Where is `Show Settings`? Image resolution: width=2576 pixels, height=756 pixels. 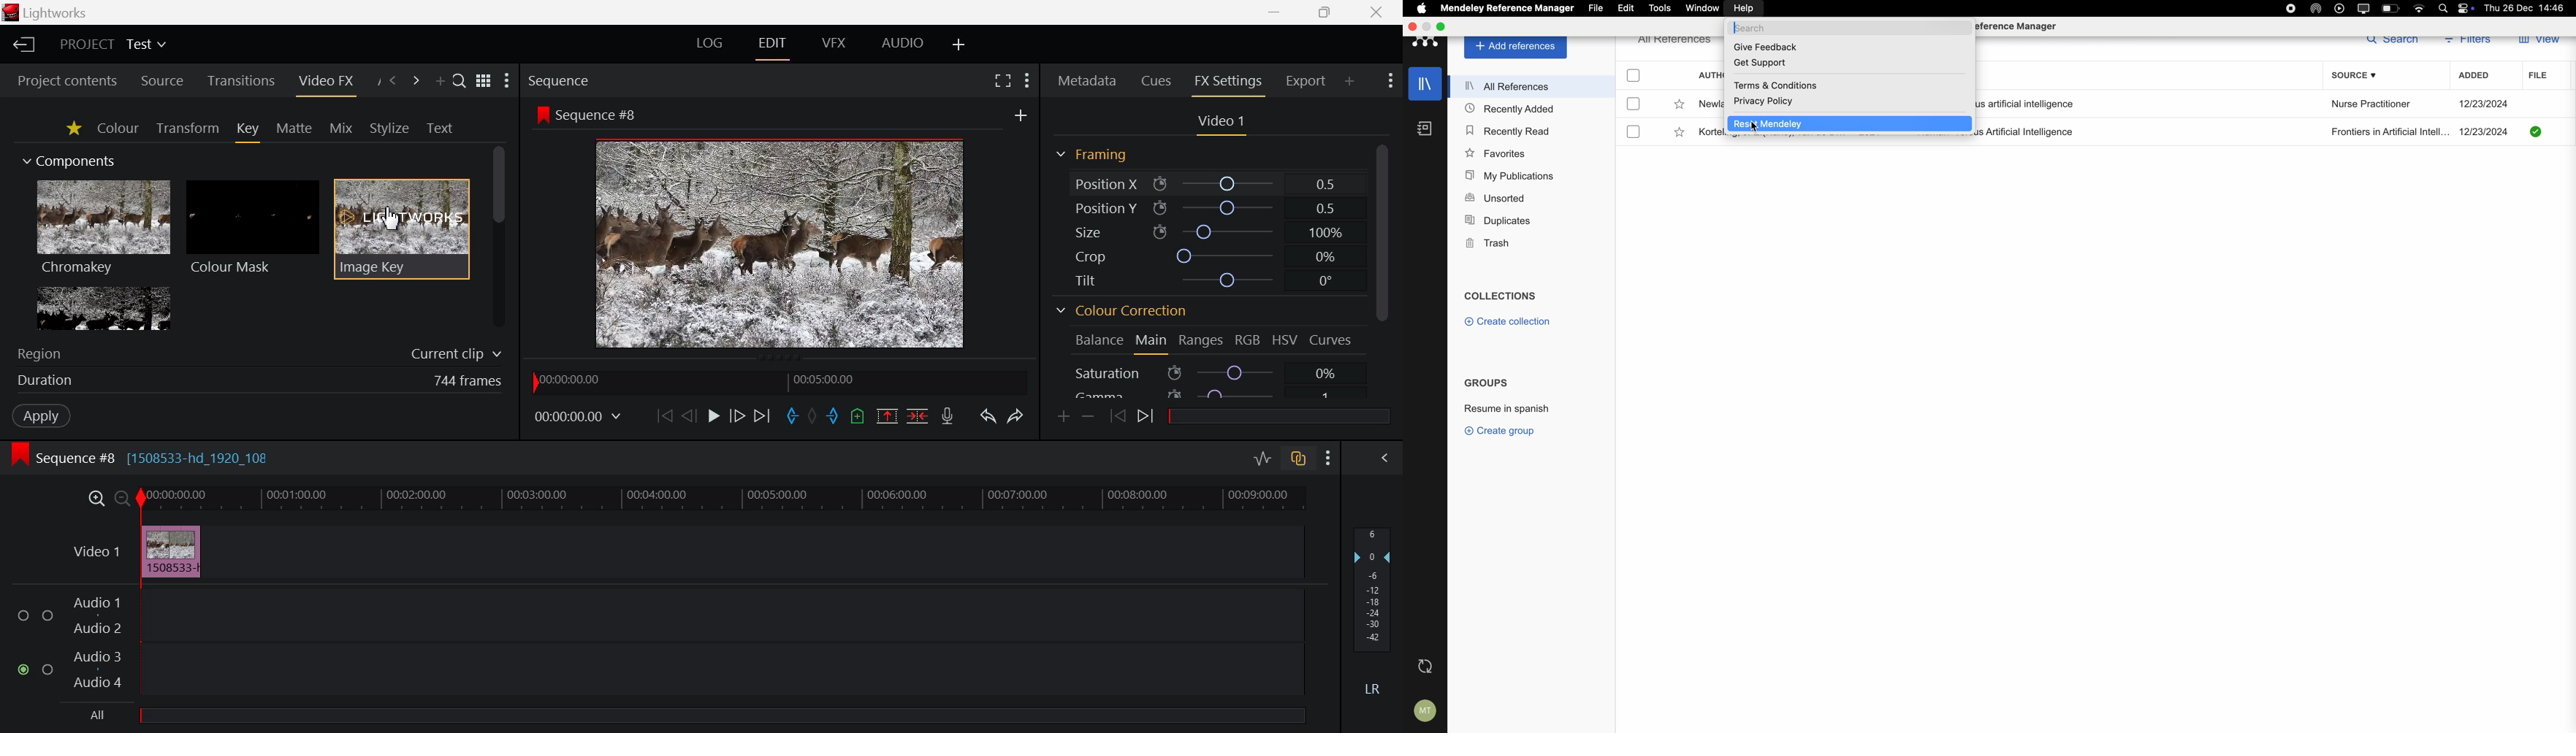
Show Settings is located at coordinates (1325, 457).